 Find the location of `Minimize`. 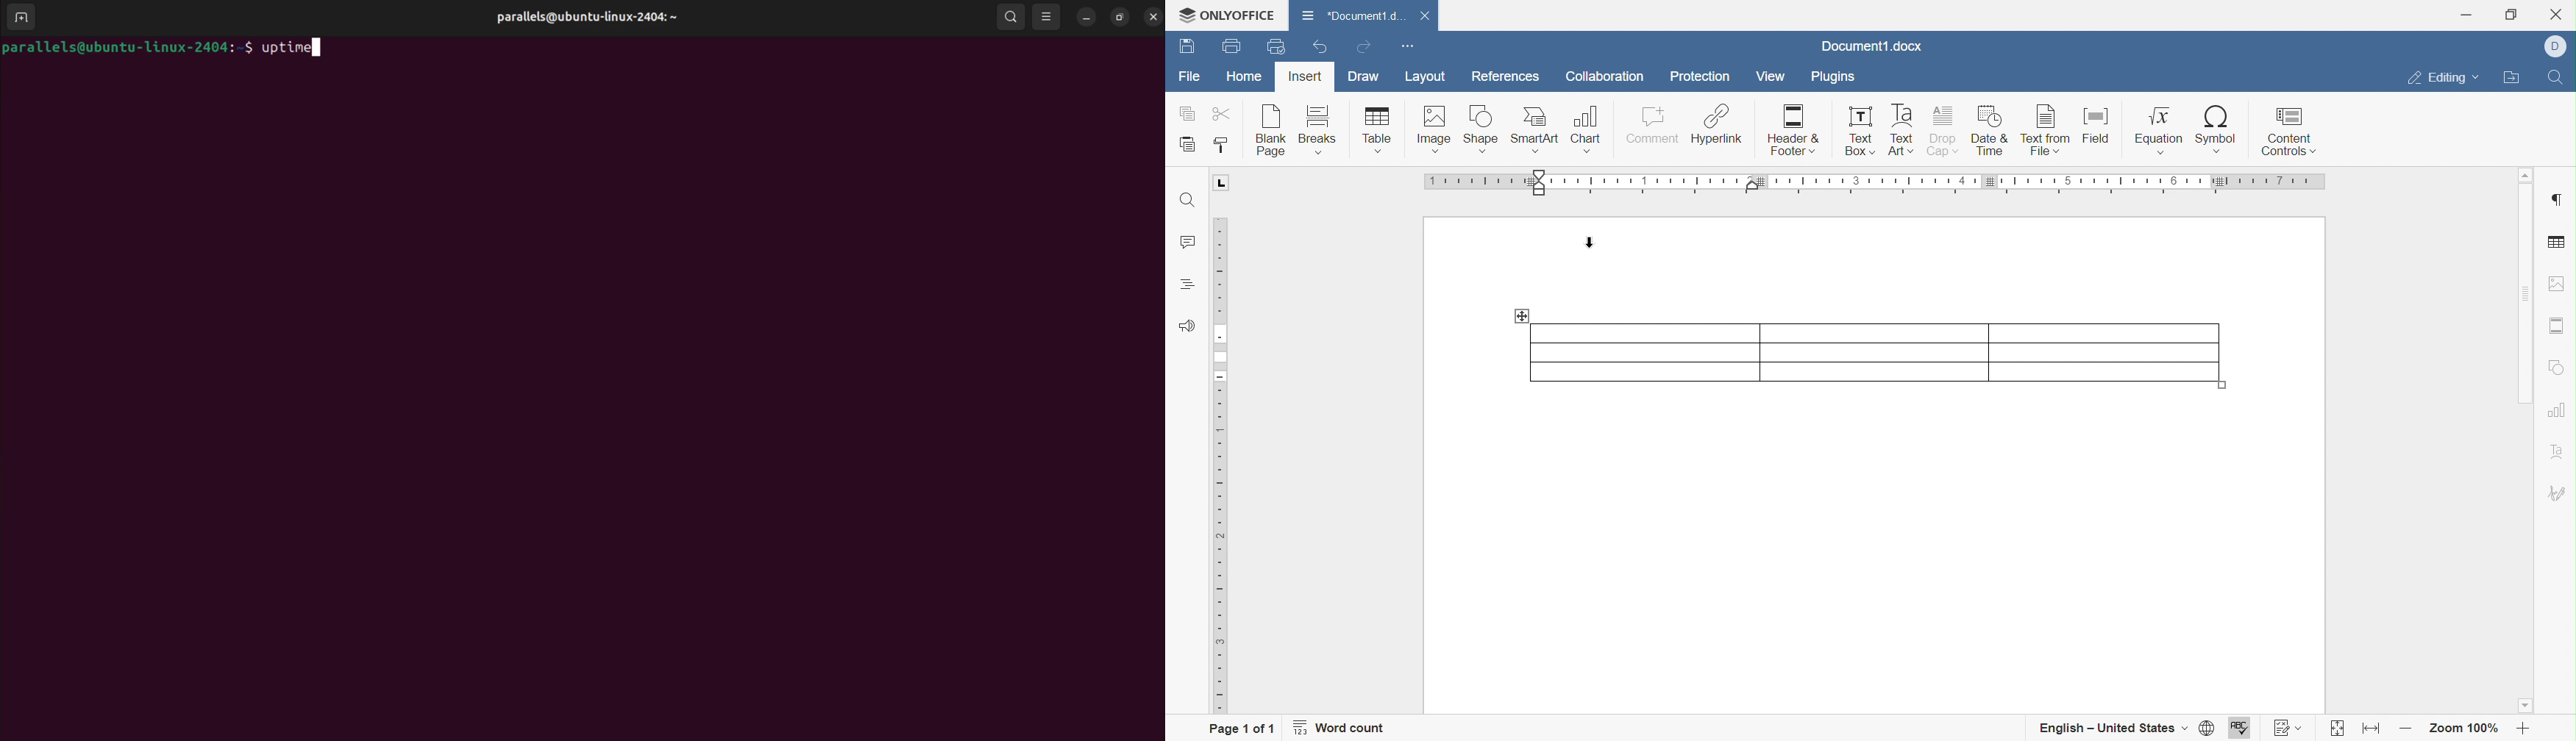

Minimize is located at coordinates (2472, 14).